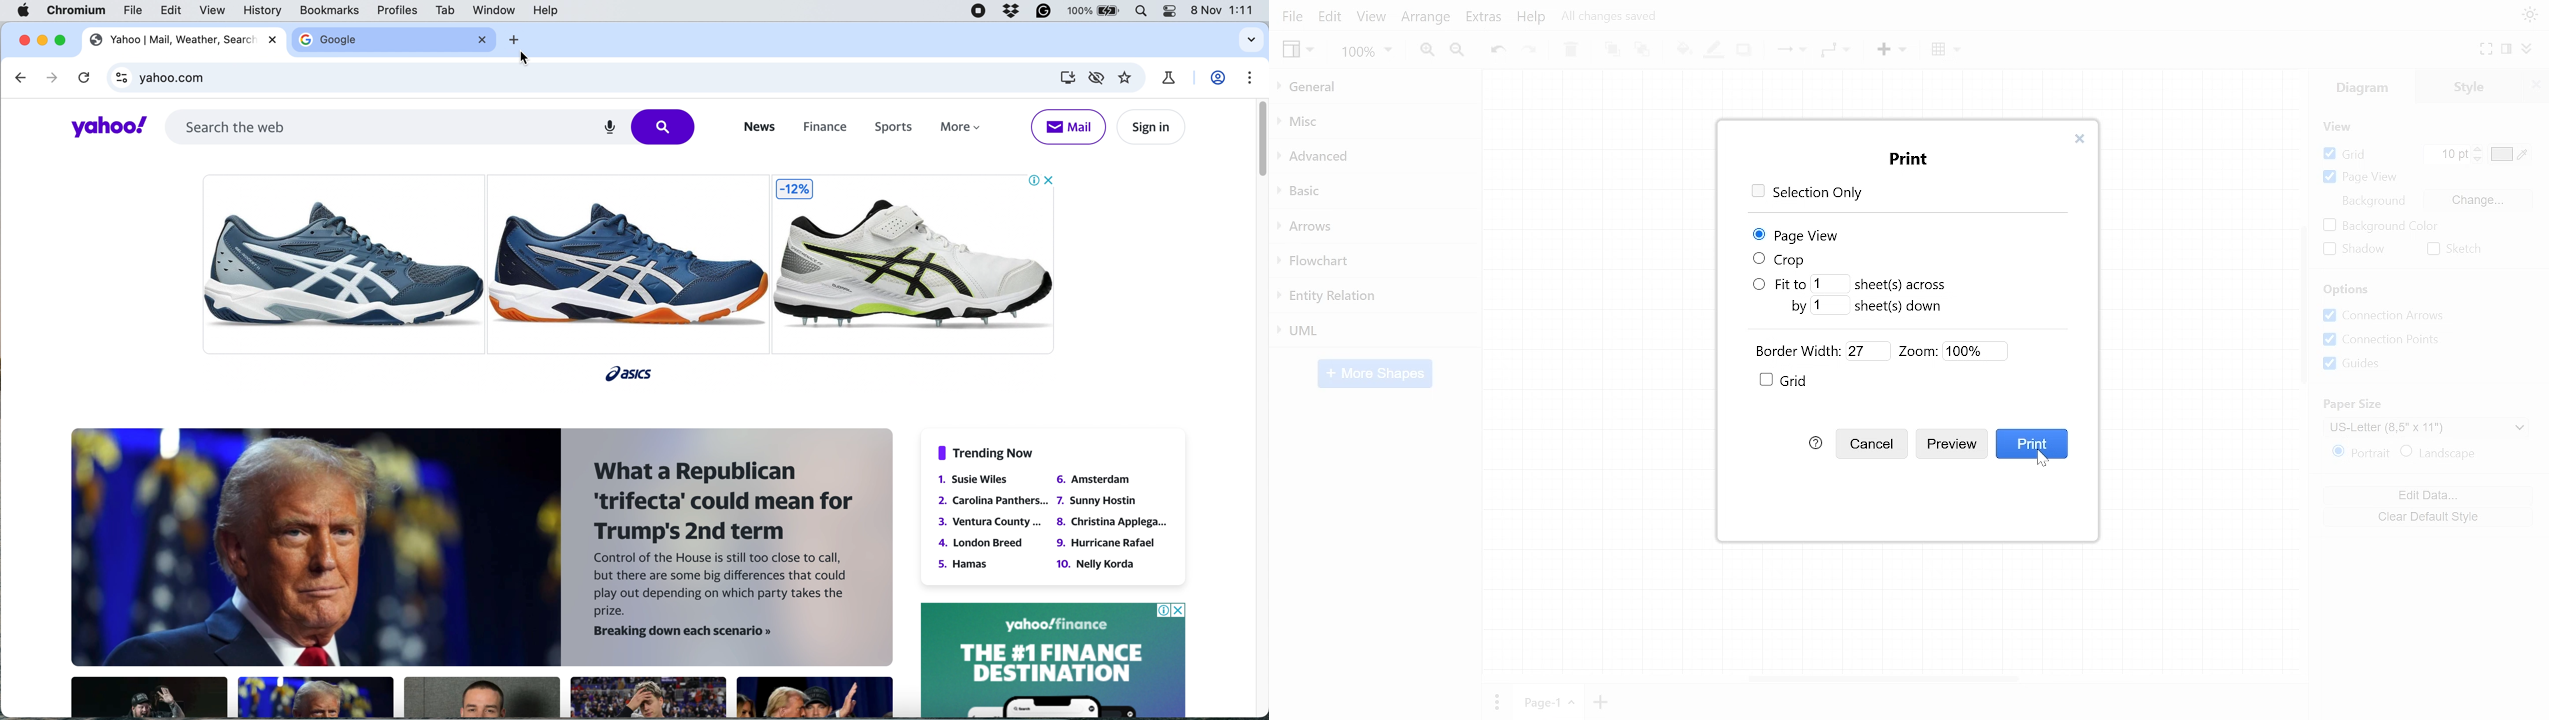  Describe the element at coordinates (2357, 364) in the screenshot. I see `Guides` at that location.